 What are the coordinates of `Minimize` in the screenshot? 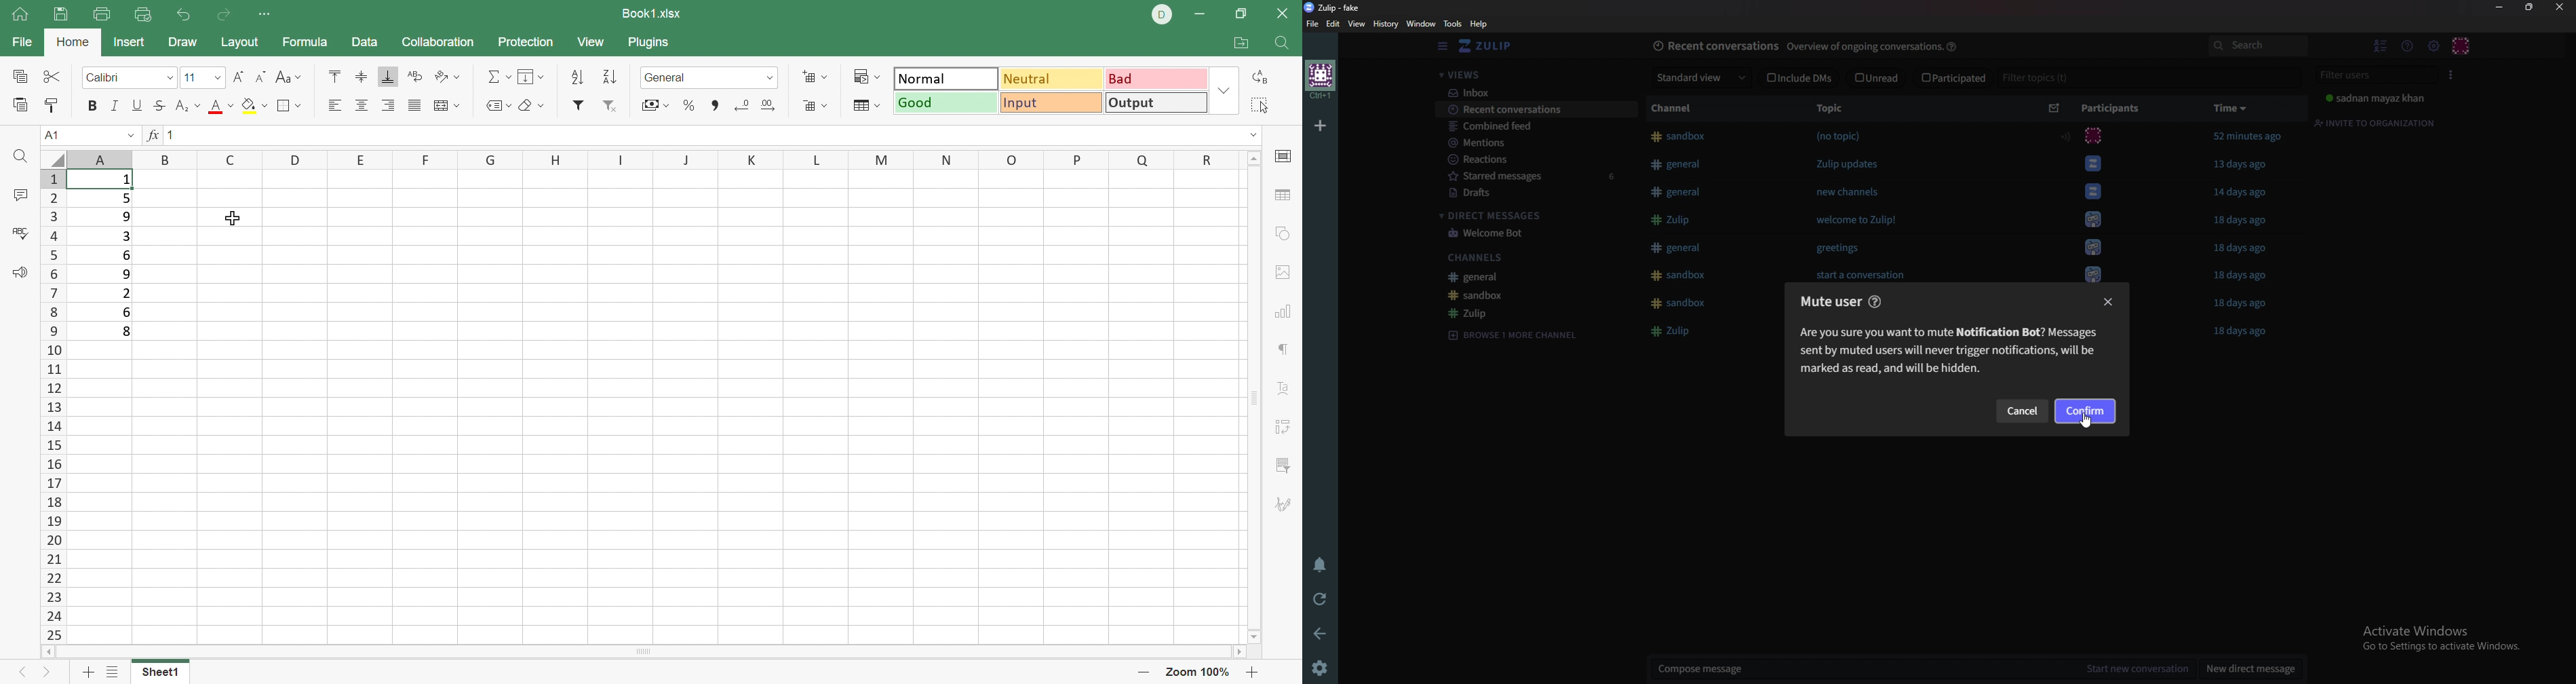 It's located at (2501, 6).